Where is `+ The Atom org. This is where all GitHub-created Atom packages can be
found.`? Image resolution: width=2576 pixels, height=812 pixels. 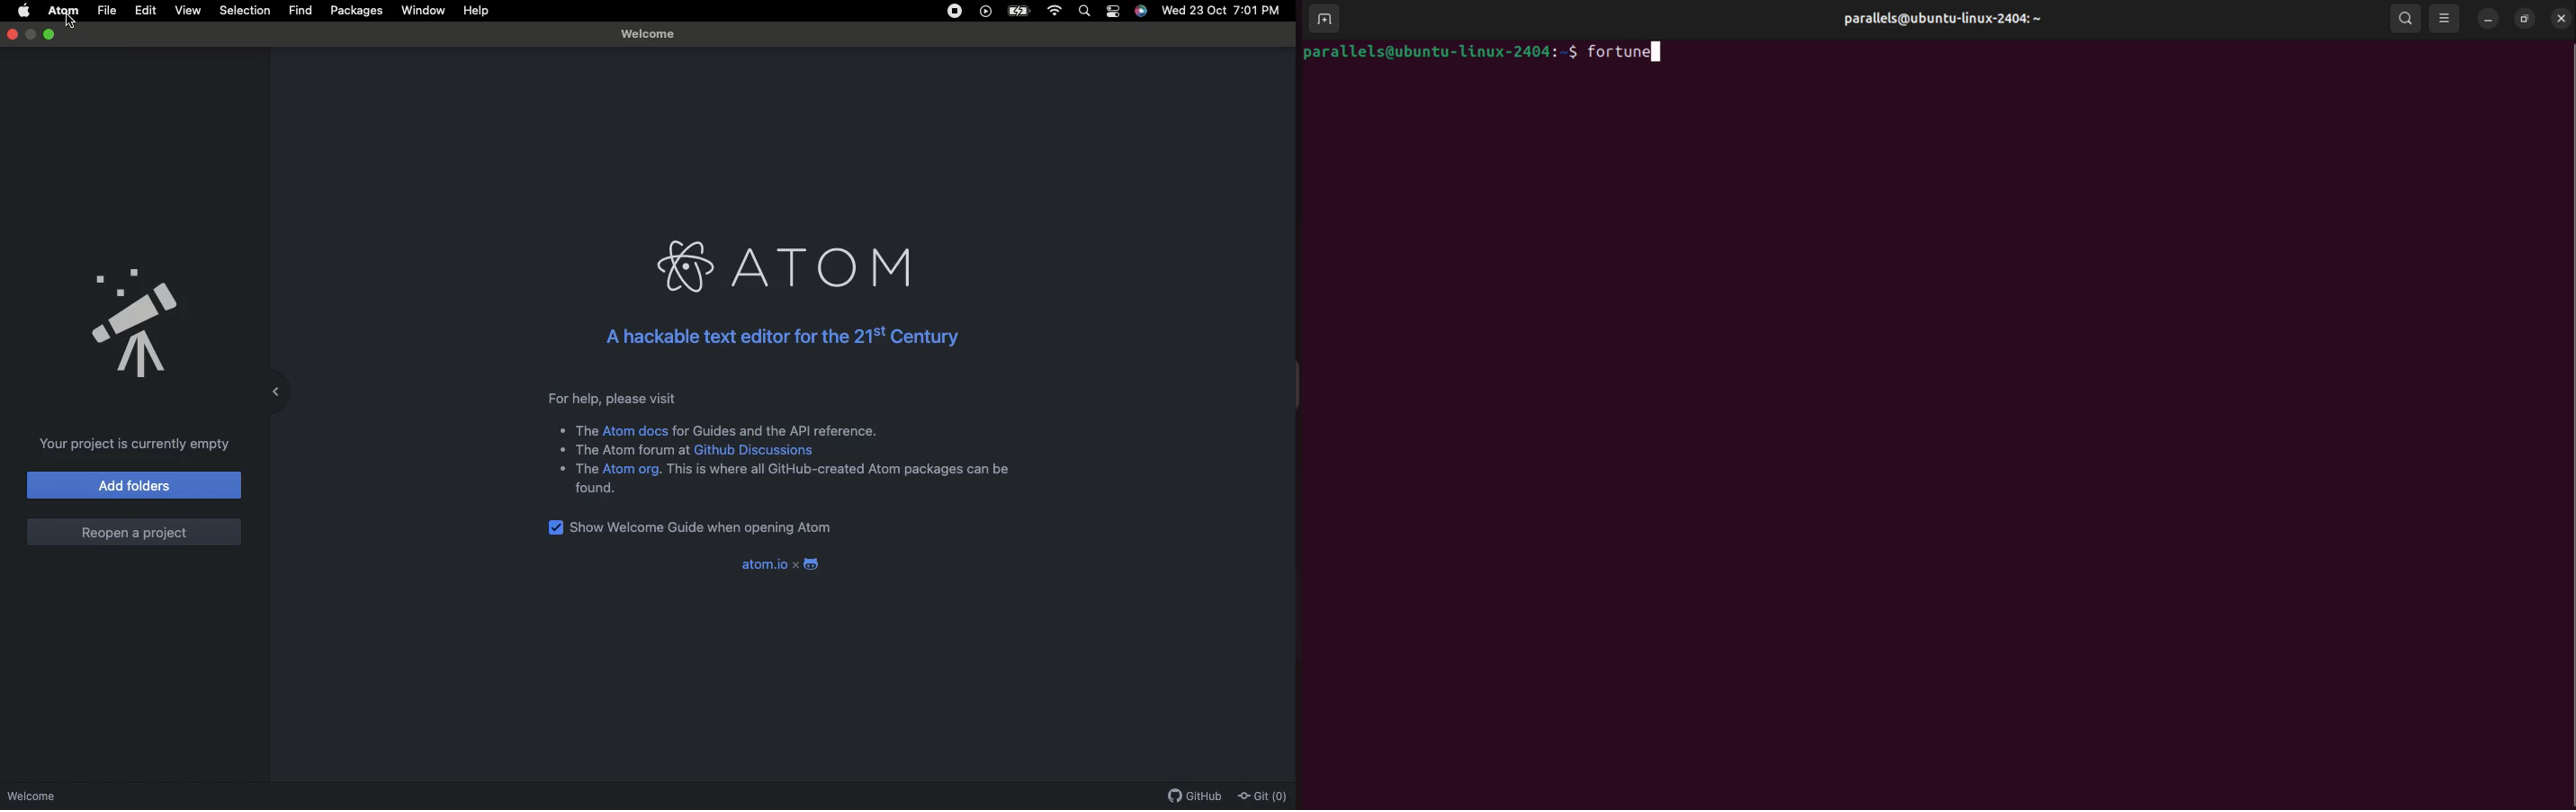 + The Atom org. This is where all GitHub-created Atom packages can be
found. is located at coordinates (785, 483).